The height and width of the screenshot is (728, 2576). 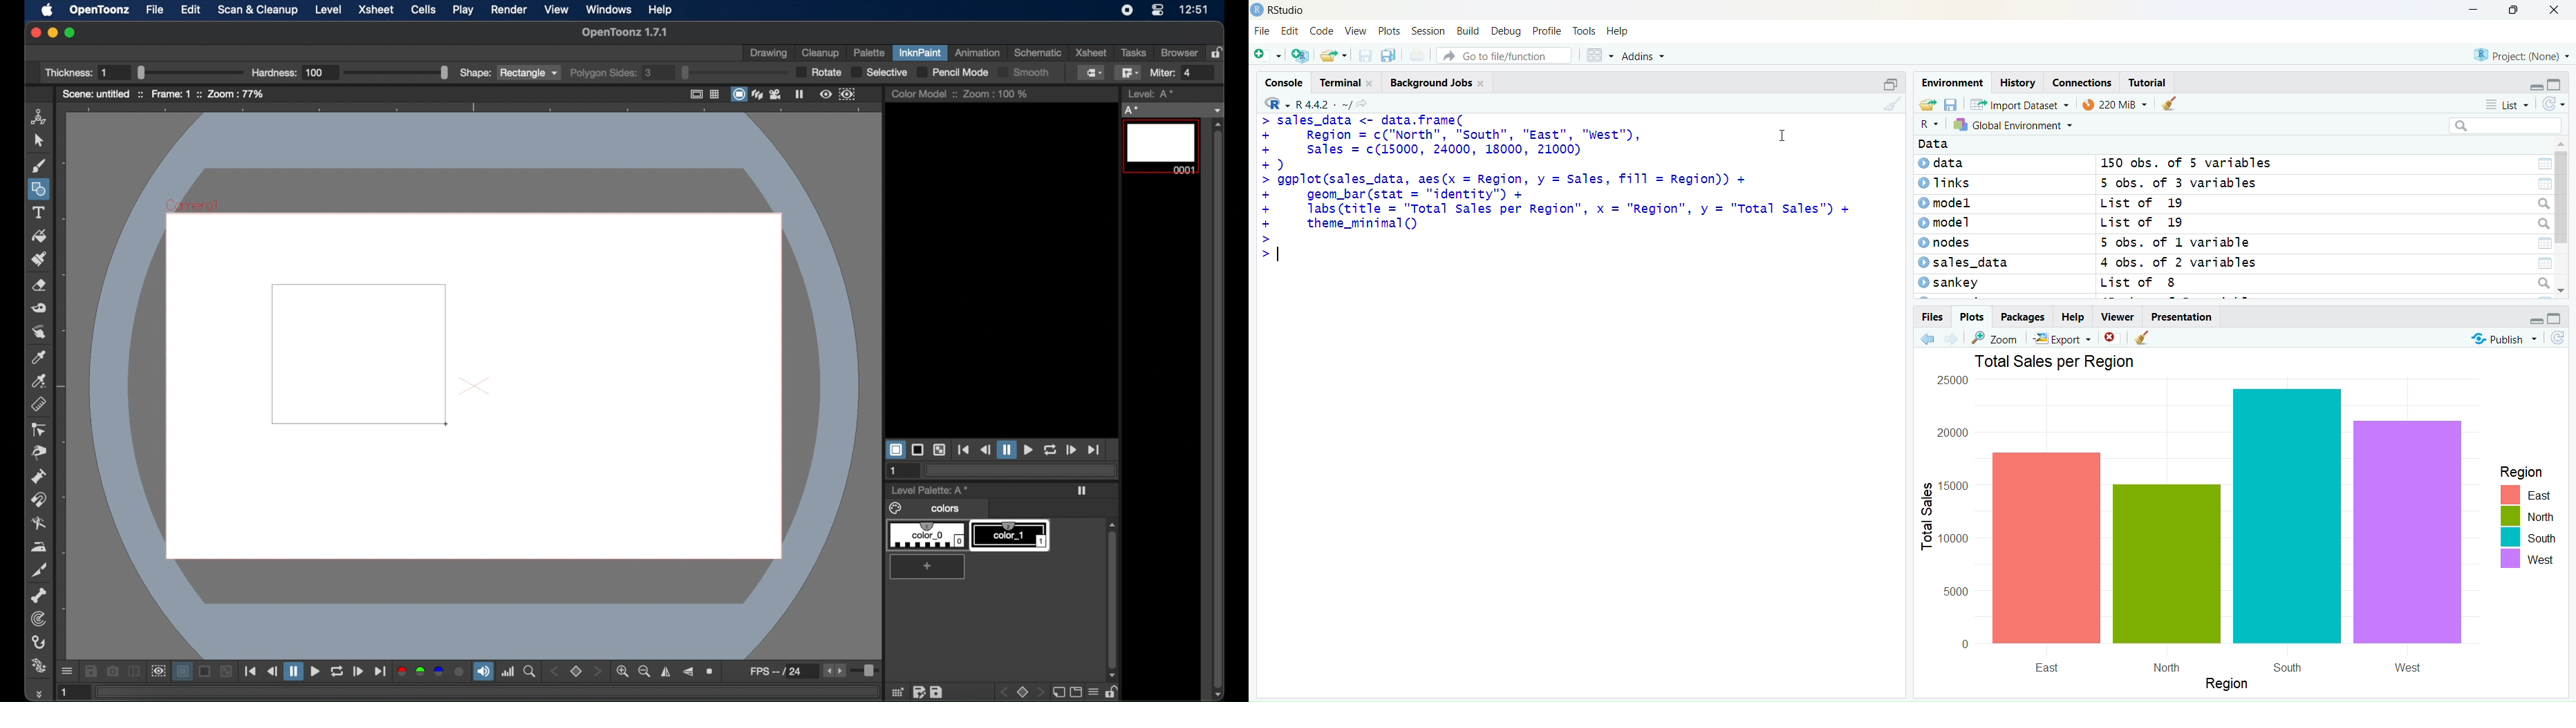 What do you see at coordinates (2537, 243) in the screenshot?
I see `table` at bounding box center [2537, 243].